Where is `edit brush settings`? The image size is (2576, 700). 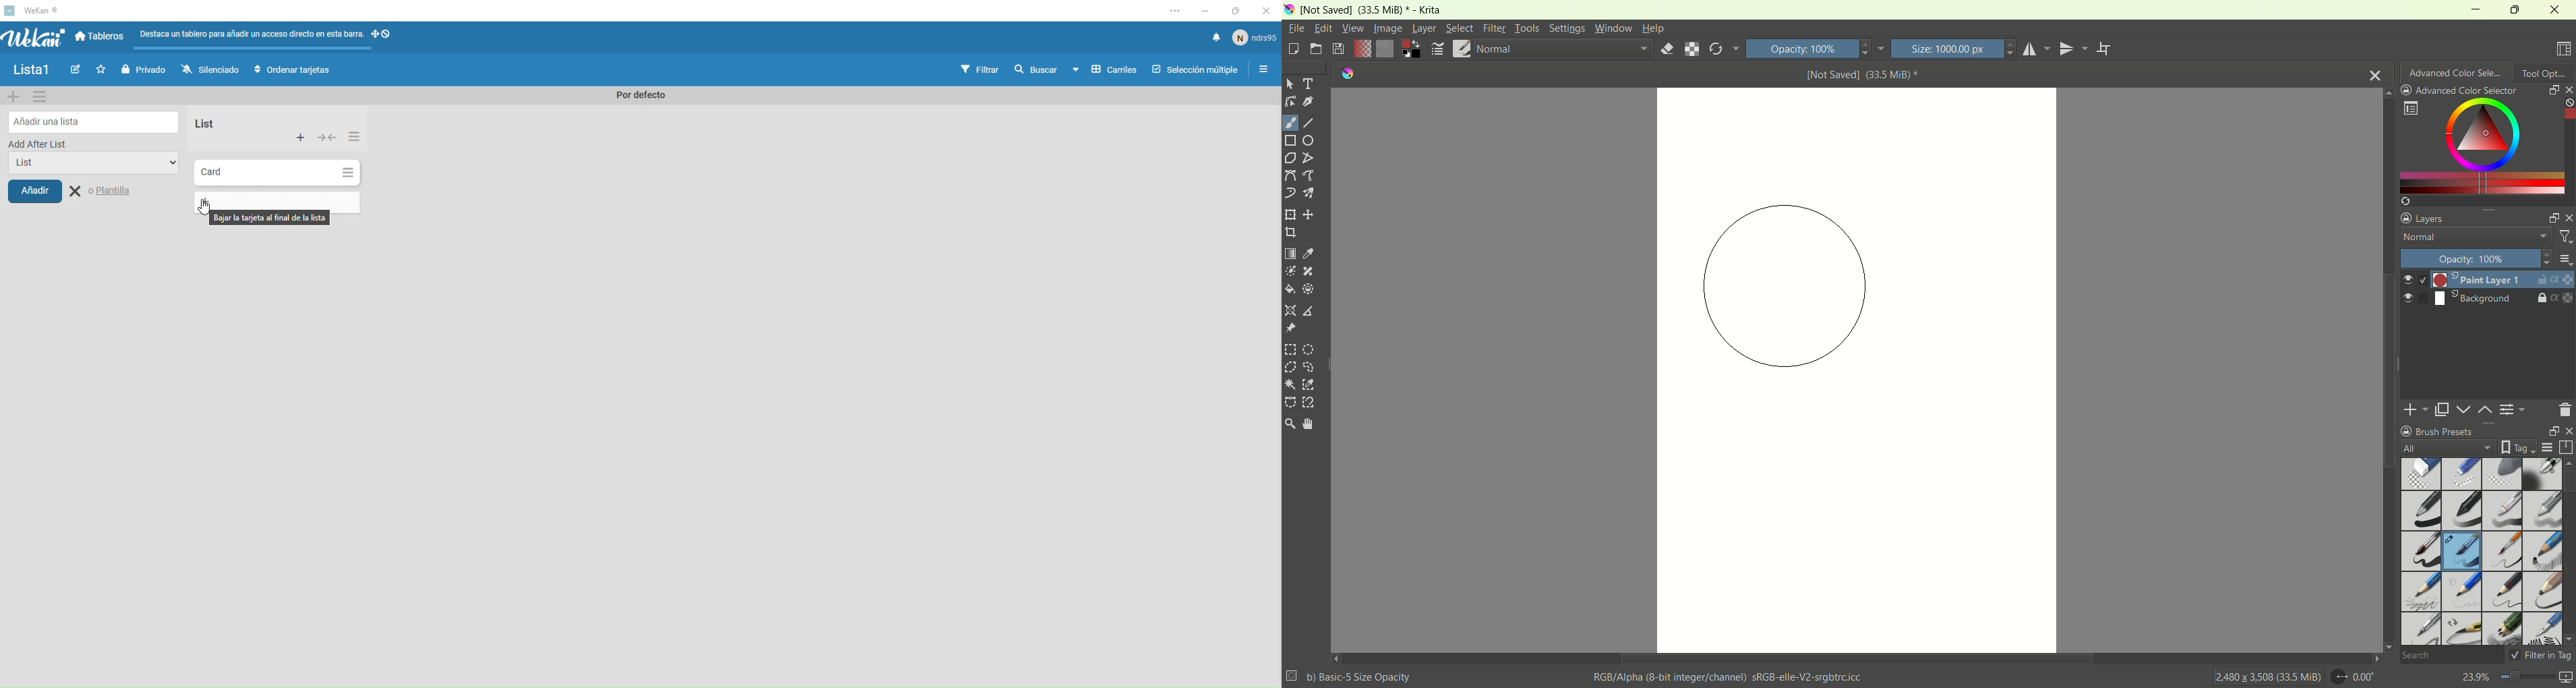 edit brush settings is located at coordinates (1439, 49).